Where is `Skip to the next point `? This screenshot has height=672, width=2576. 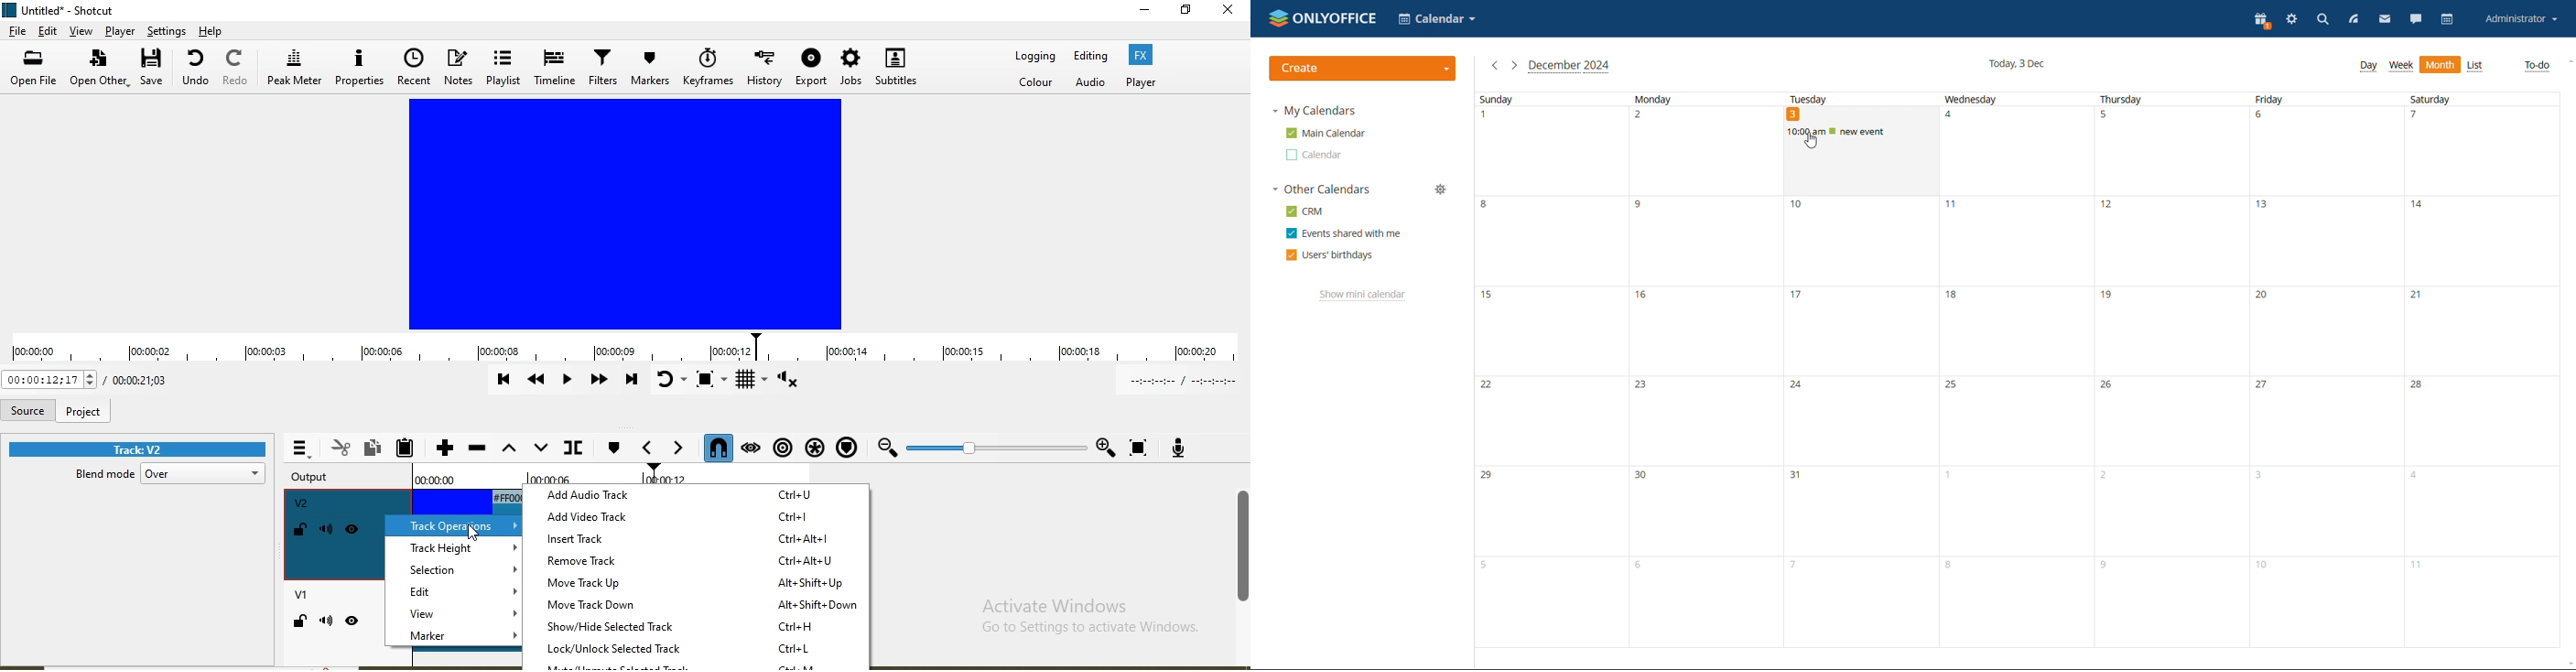 Skip to the next point  is located at coordinates (629, 381).